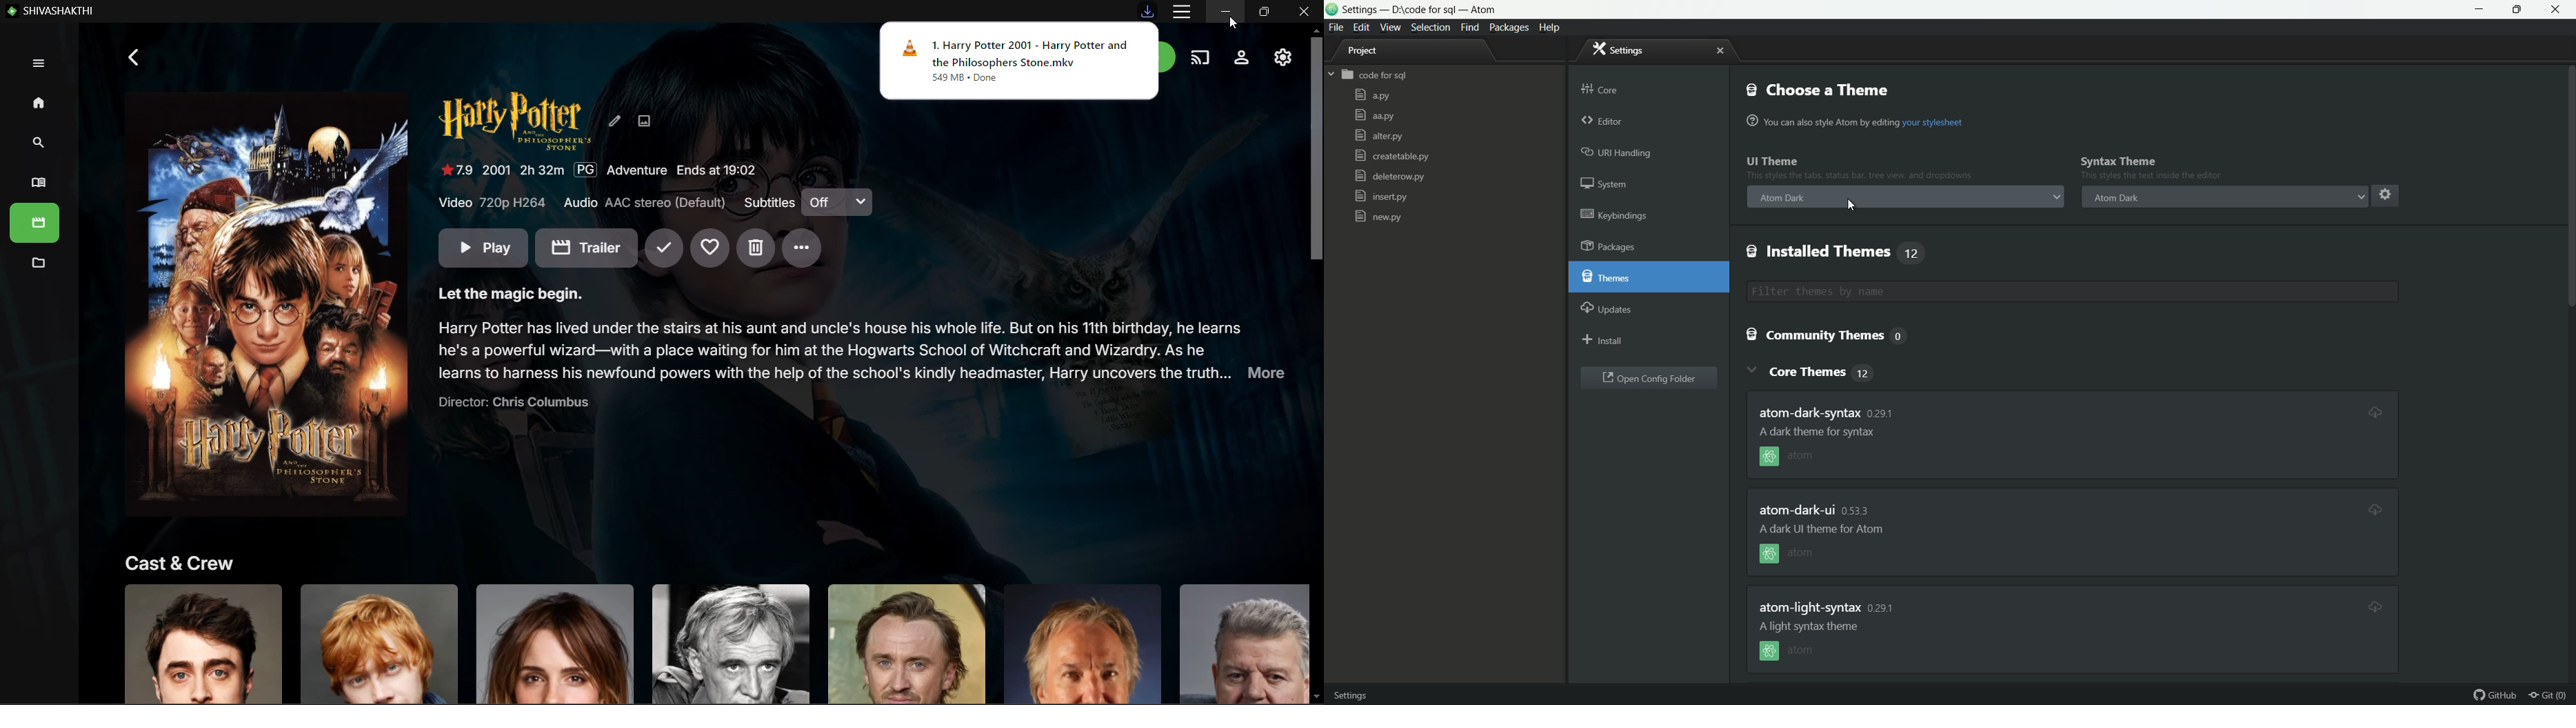 The image size is (2576, 728). I want to click on atom dark, so click(2115, 197).